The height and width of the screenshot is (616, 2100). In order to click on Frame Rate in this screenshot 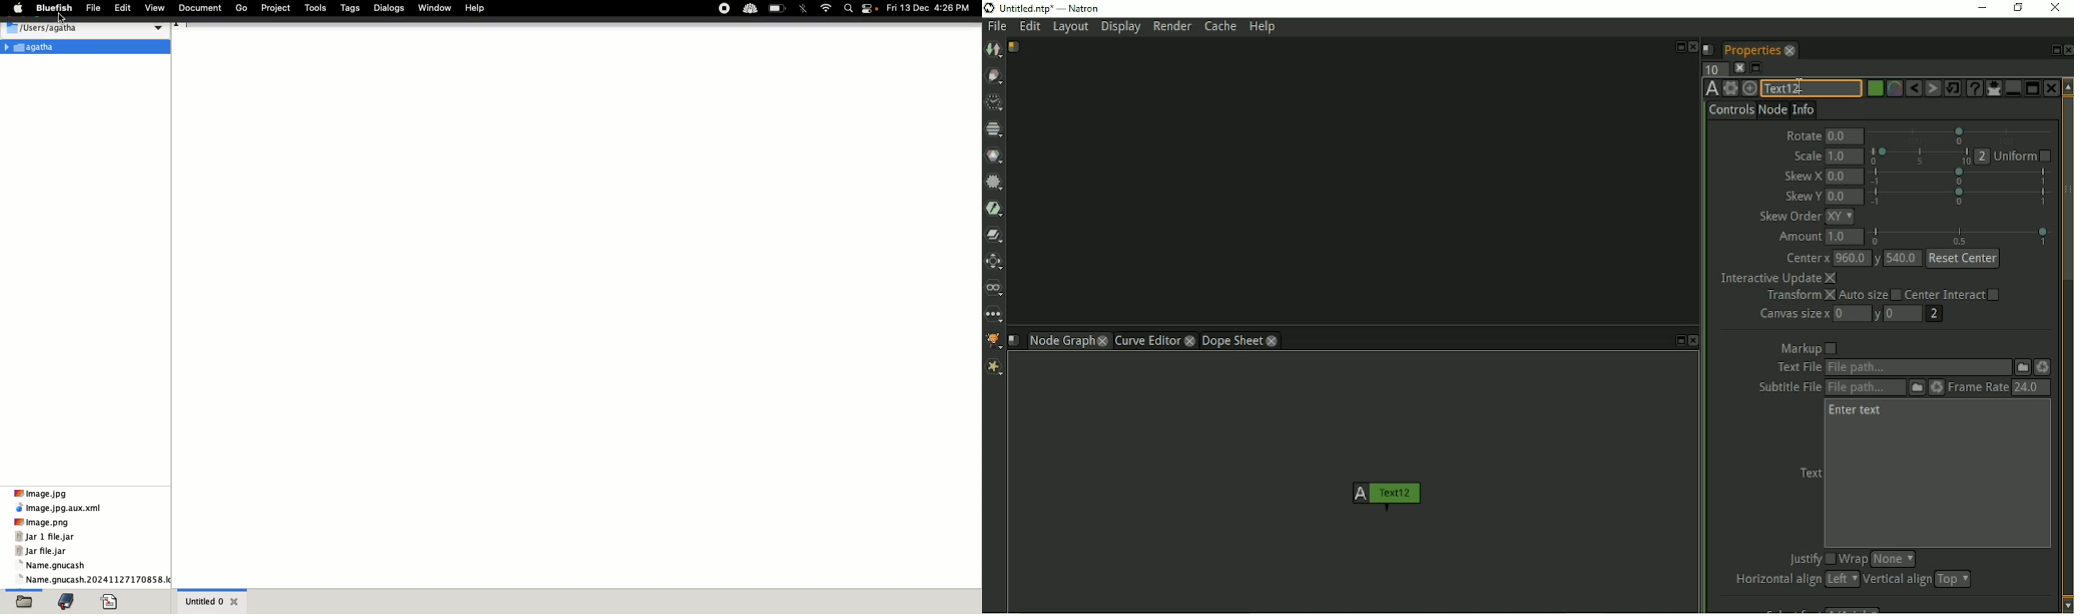, I will do `click(1977, 387)`.